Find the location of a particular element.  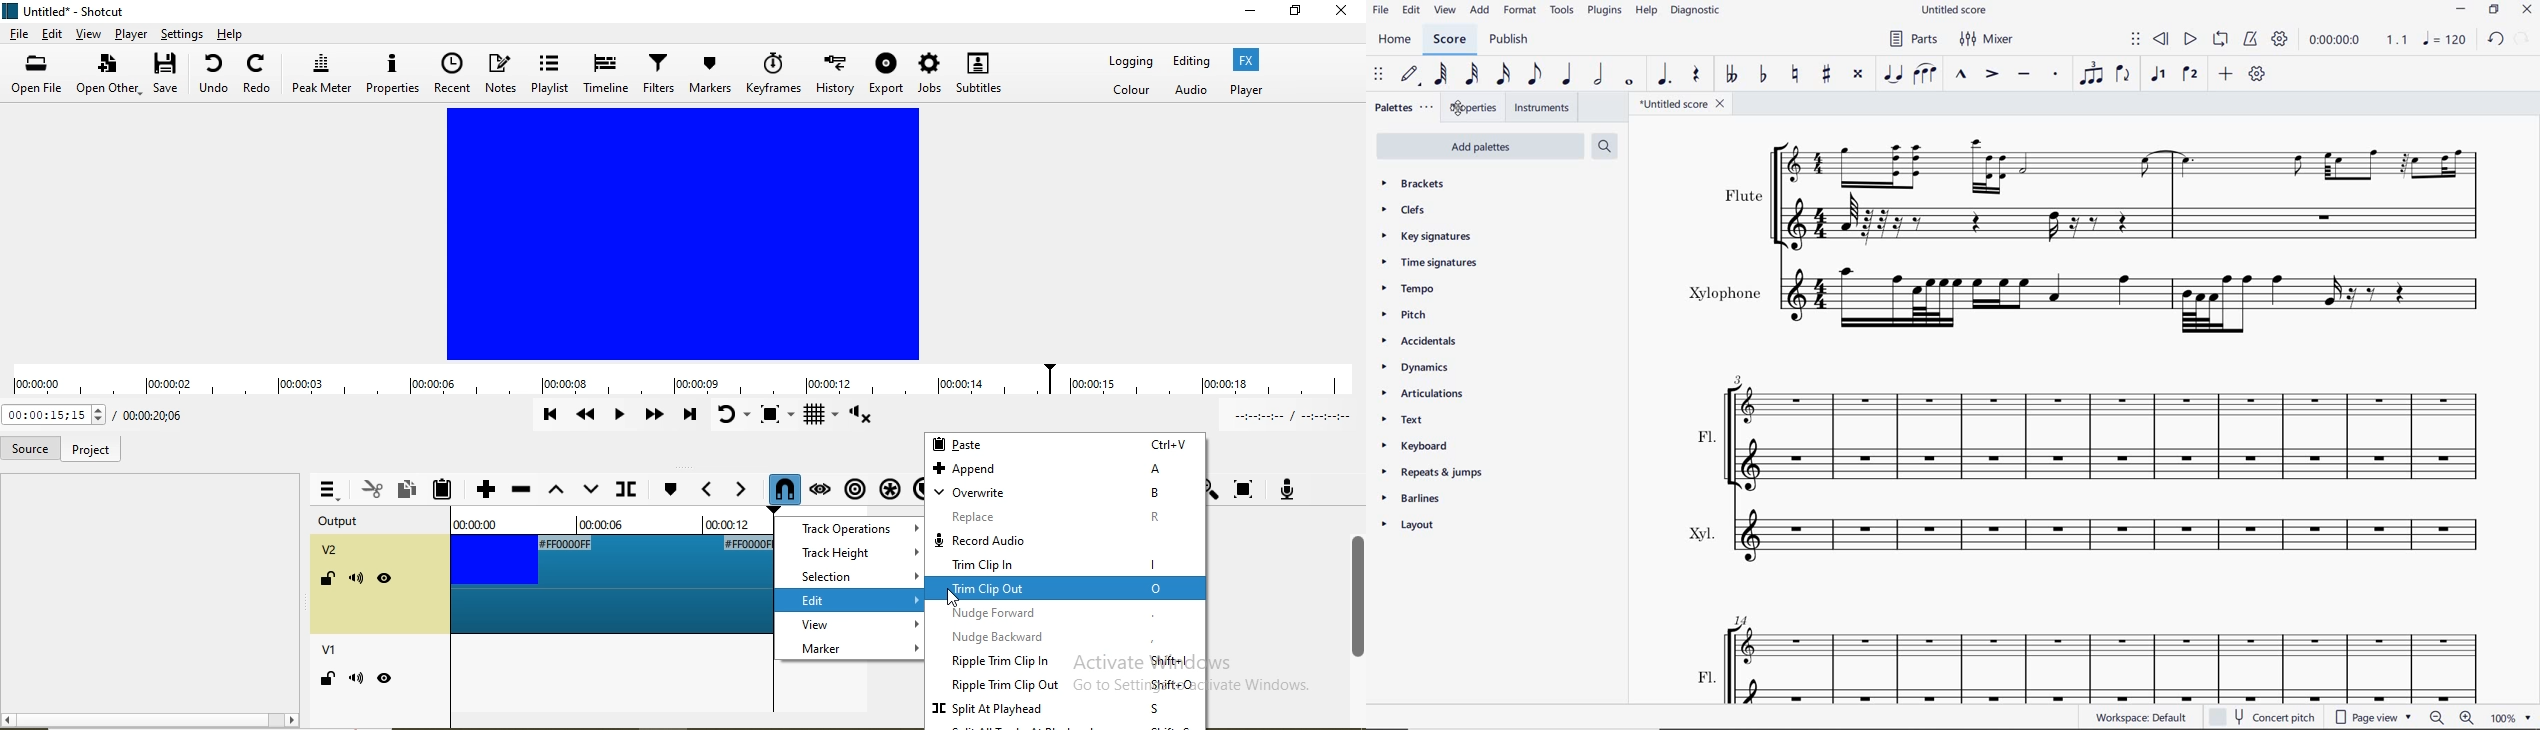

Zoom timeline to fit is located at coordinates (1245, 489).